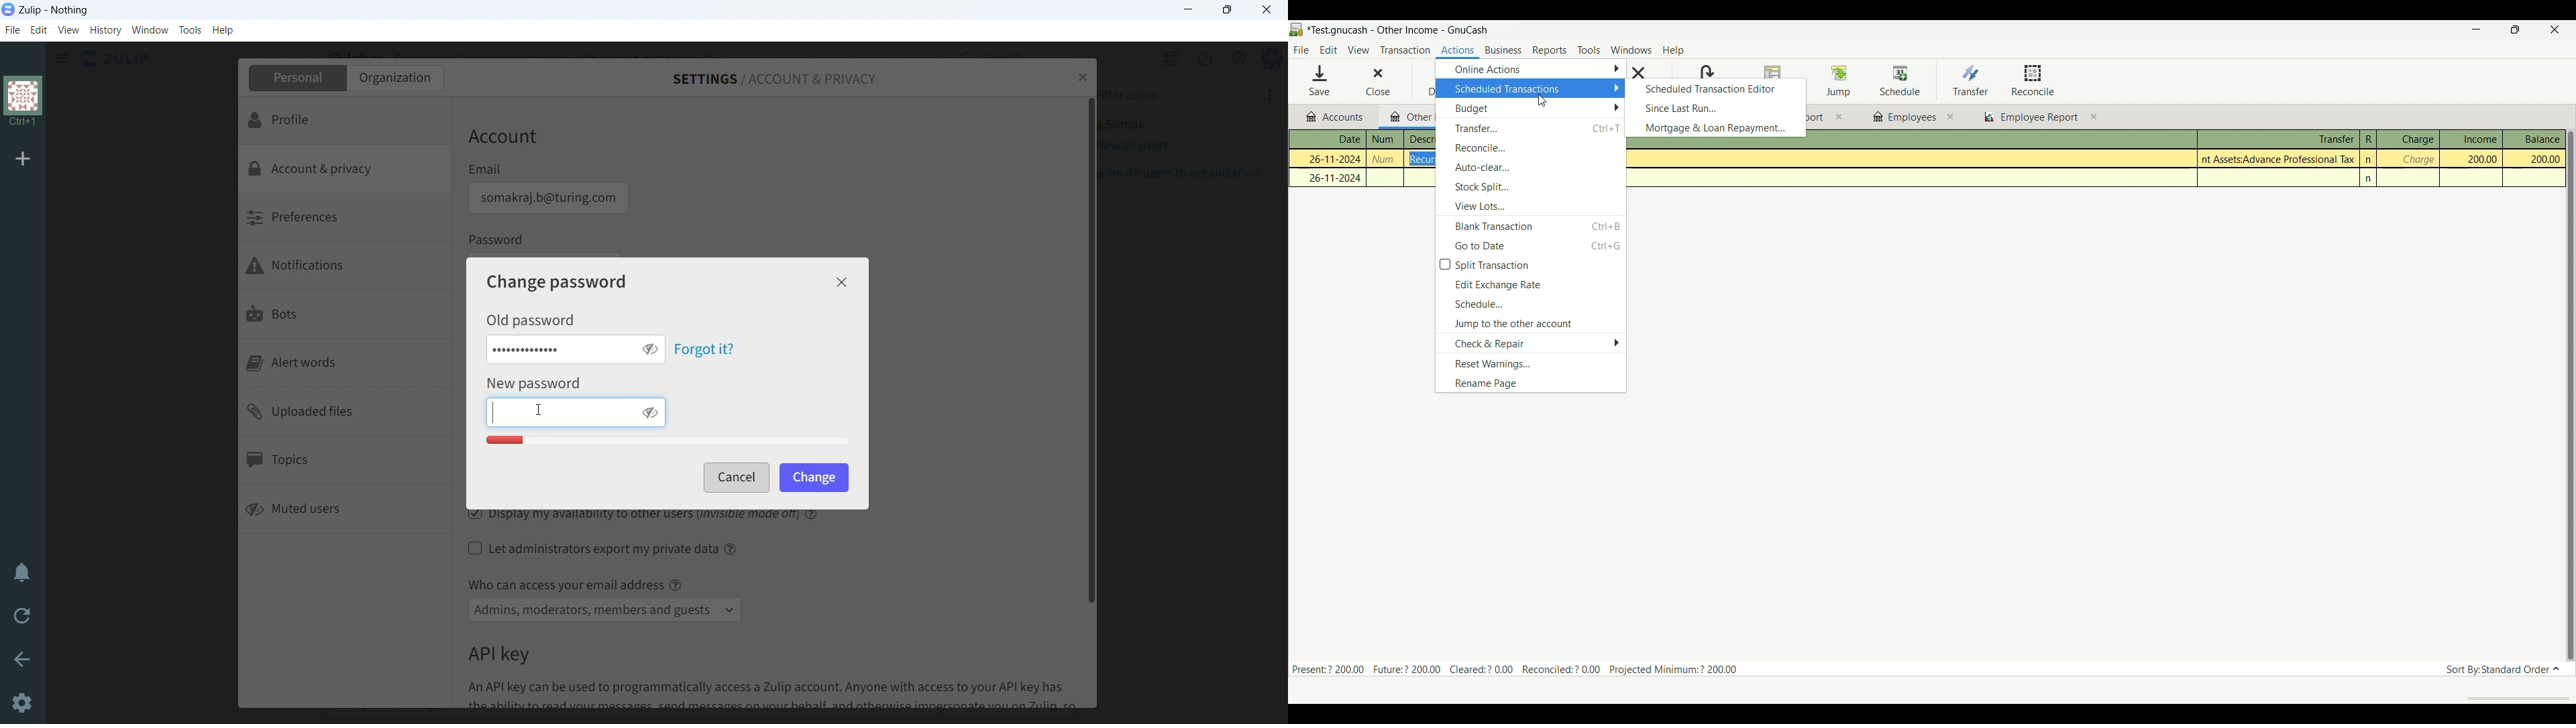  Describe the element at coordinates (1717, 89) in the screenshot. I see `Scheduled transaction editor` at that location.